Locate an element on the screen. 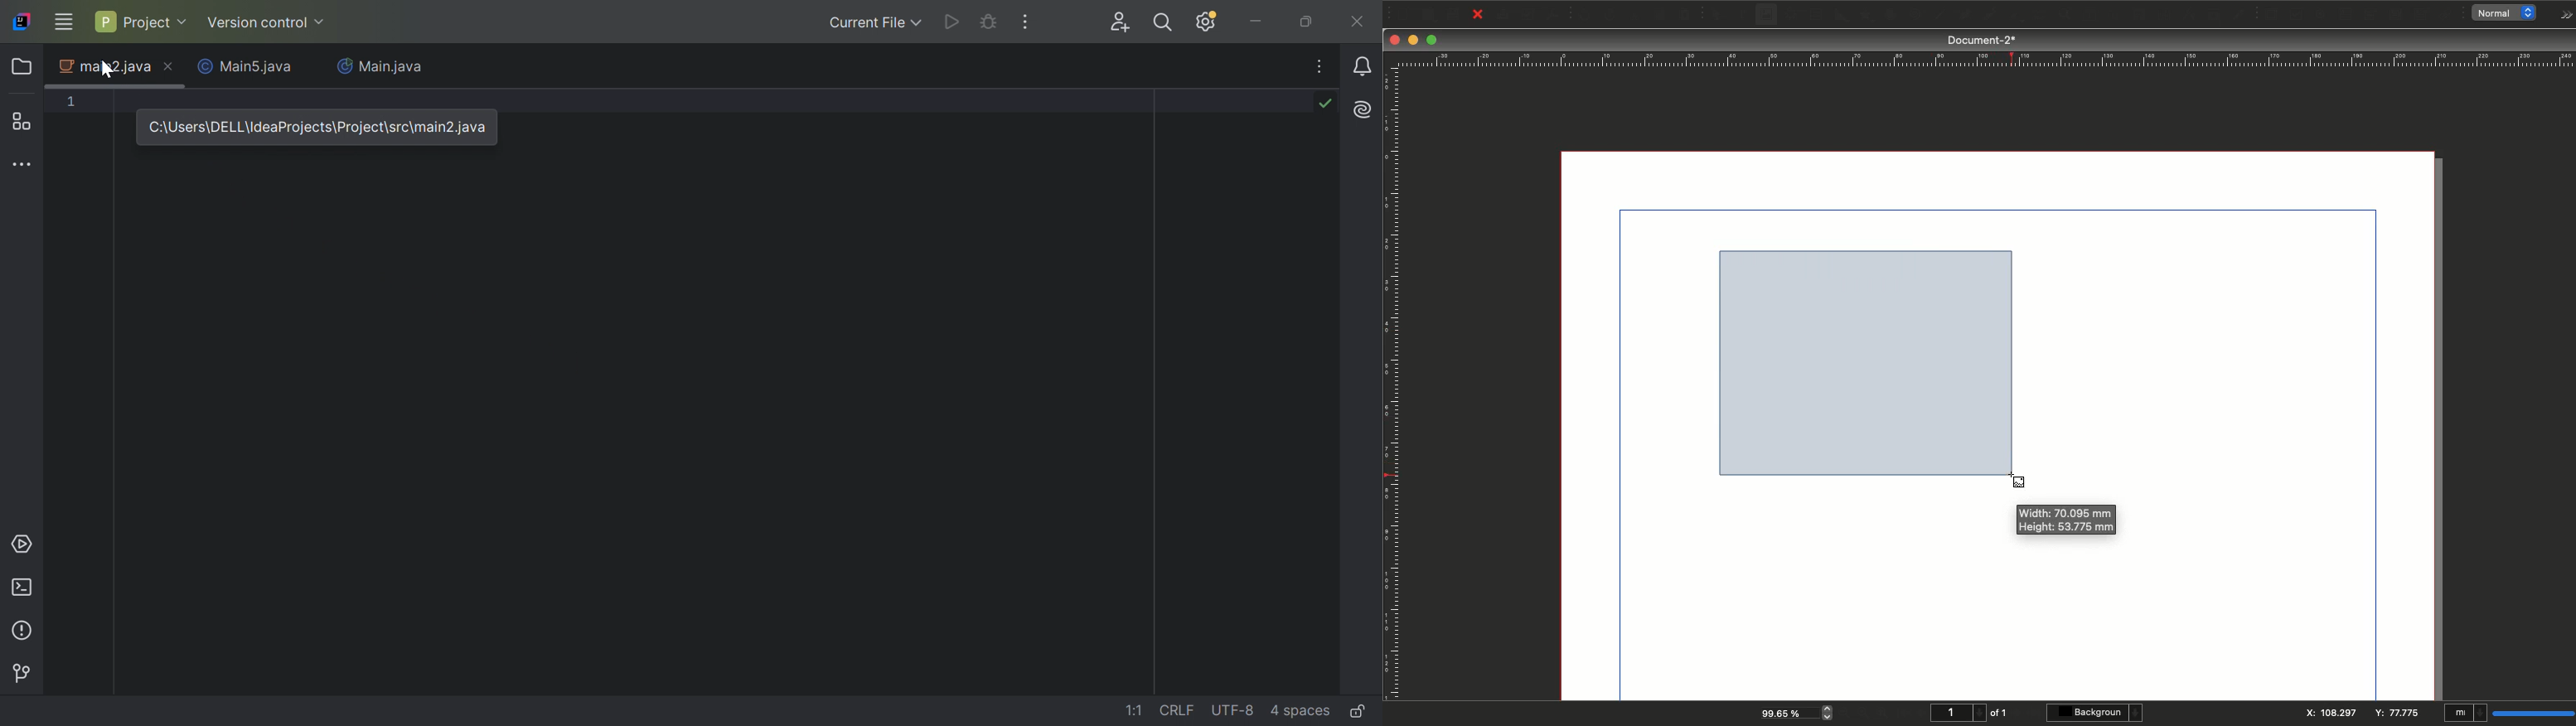 The height and width of the screenshot is (728, 2576). Table is located at coordinates (1815, 16).